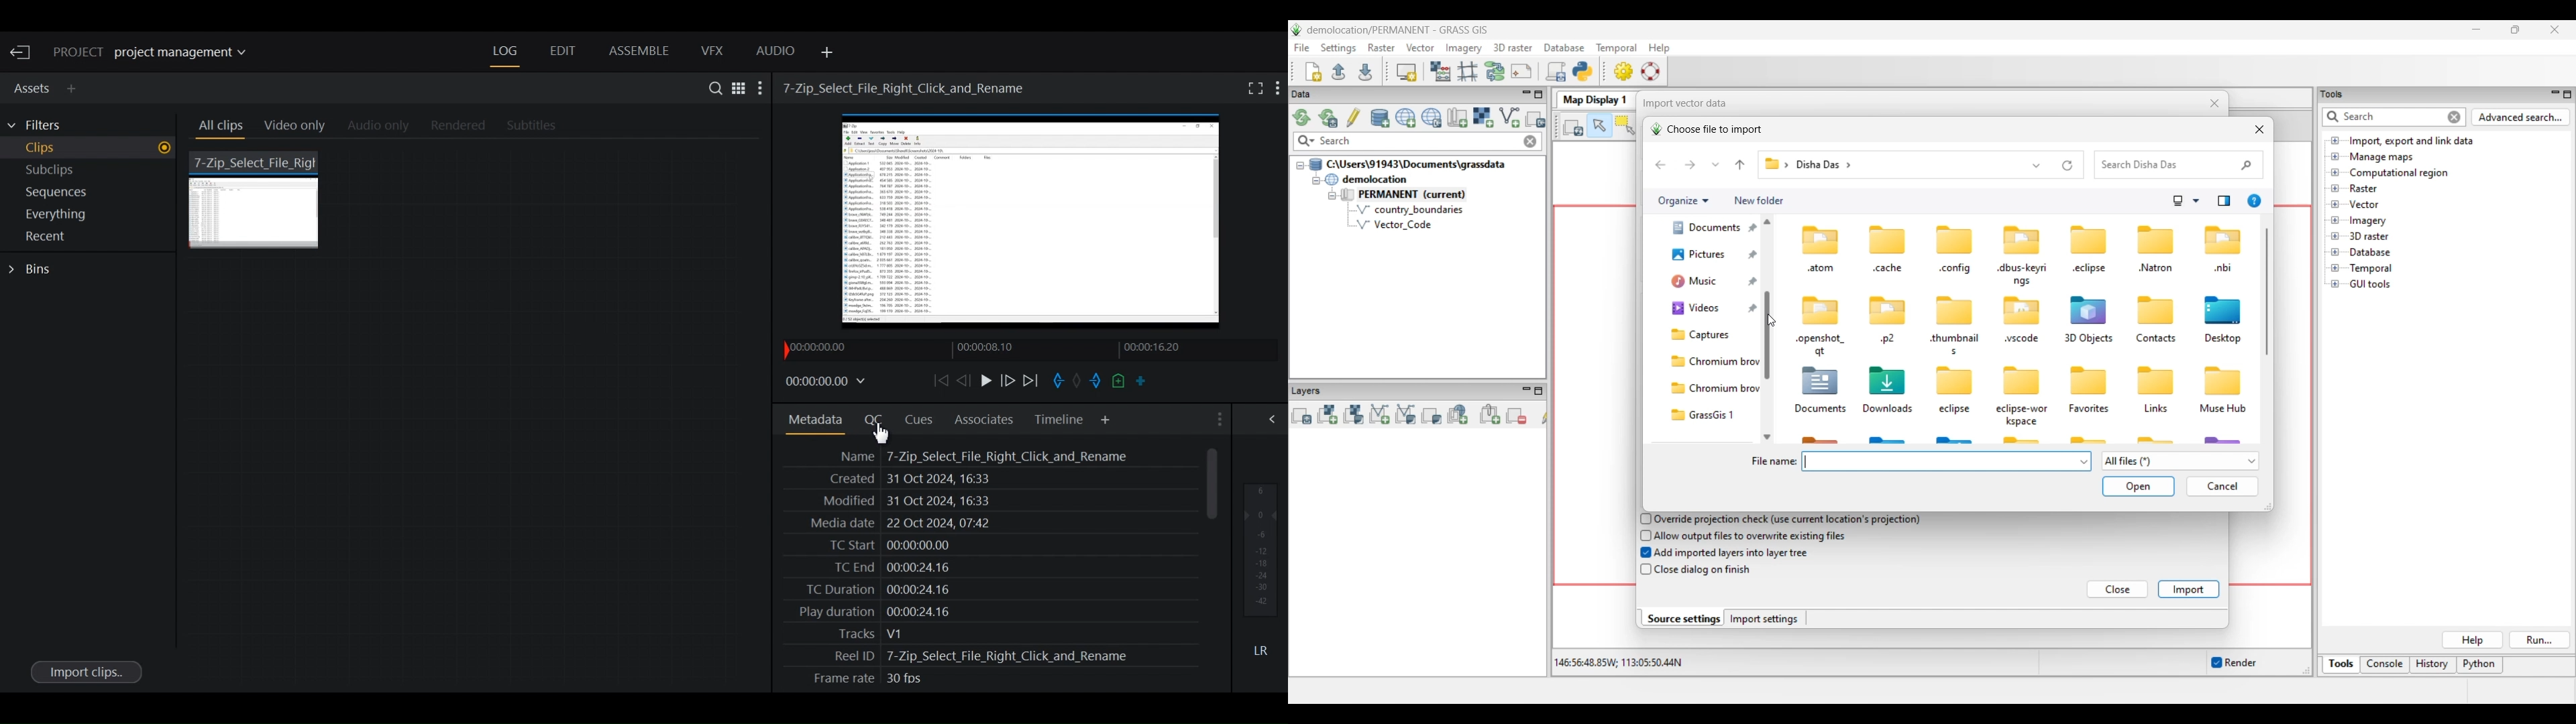 The image size is (2576, 728). I want to click on Add a cue, so click(1118, 381).